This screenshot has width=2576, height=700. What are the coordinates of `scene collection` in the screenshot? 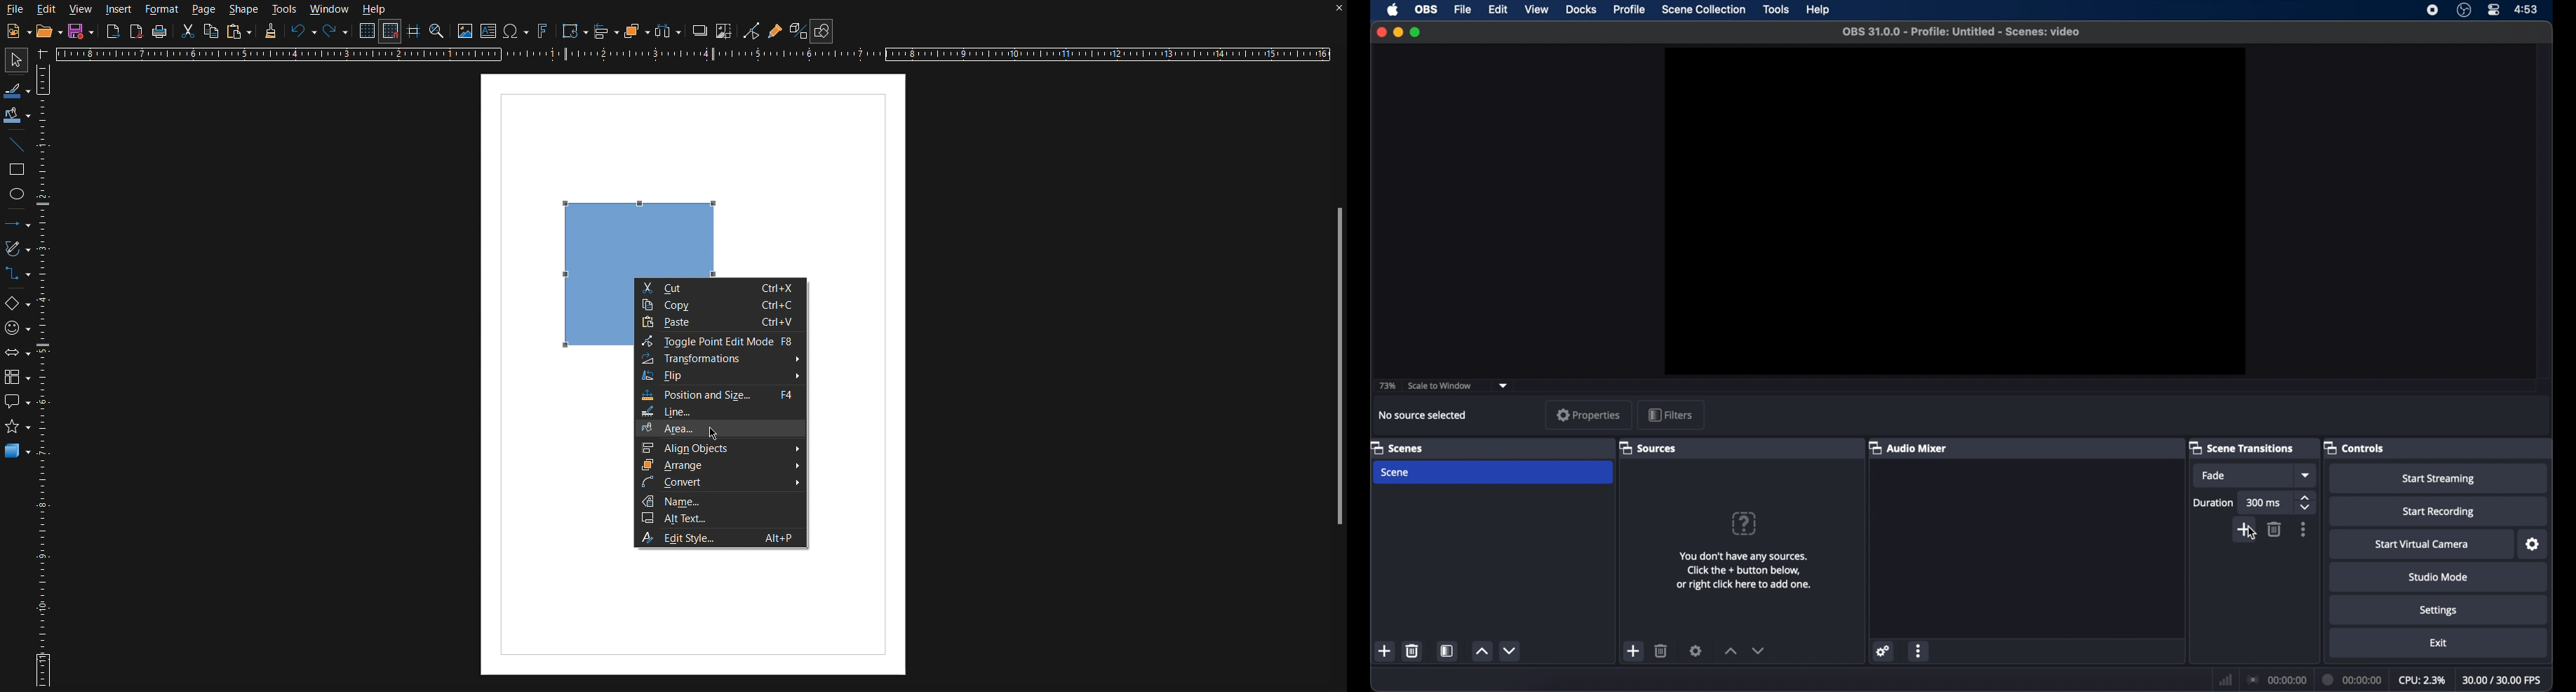 It's located at (1705, 10).